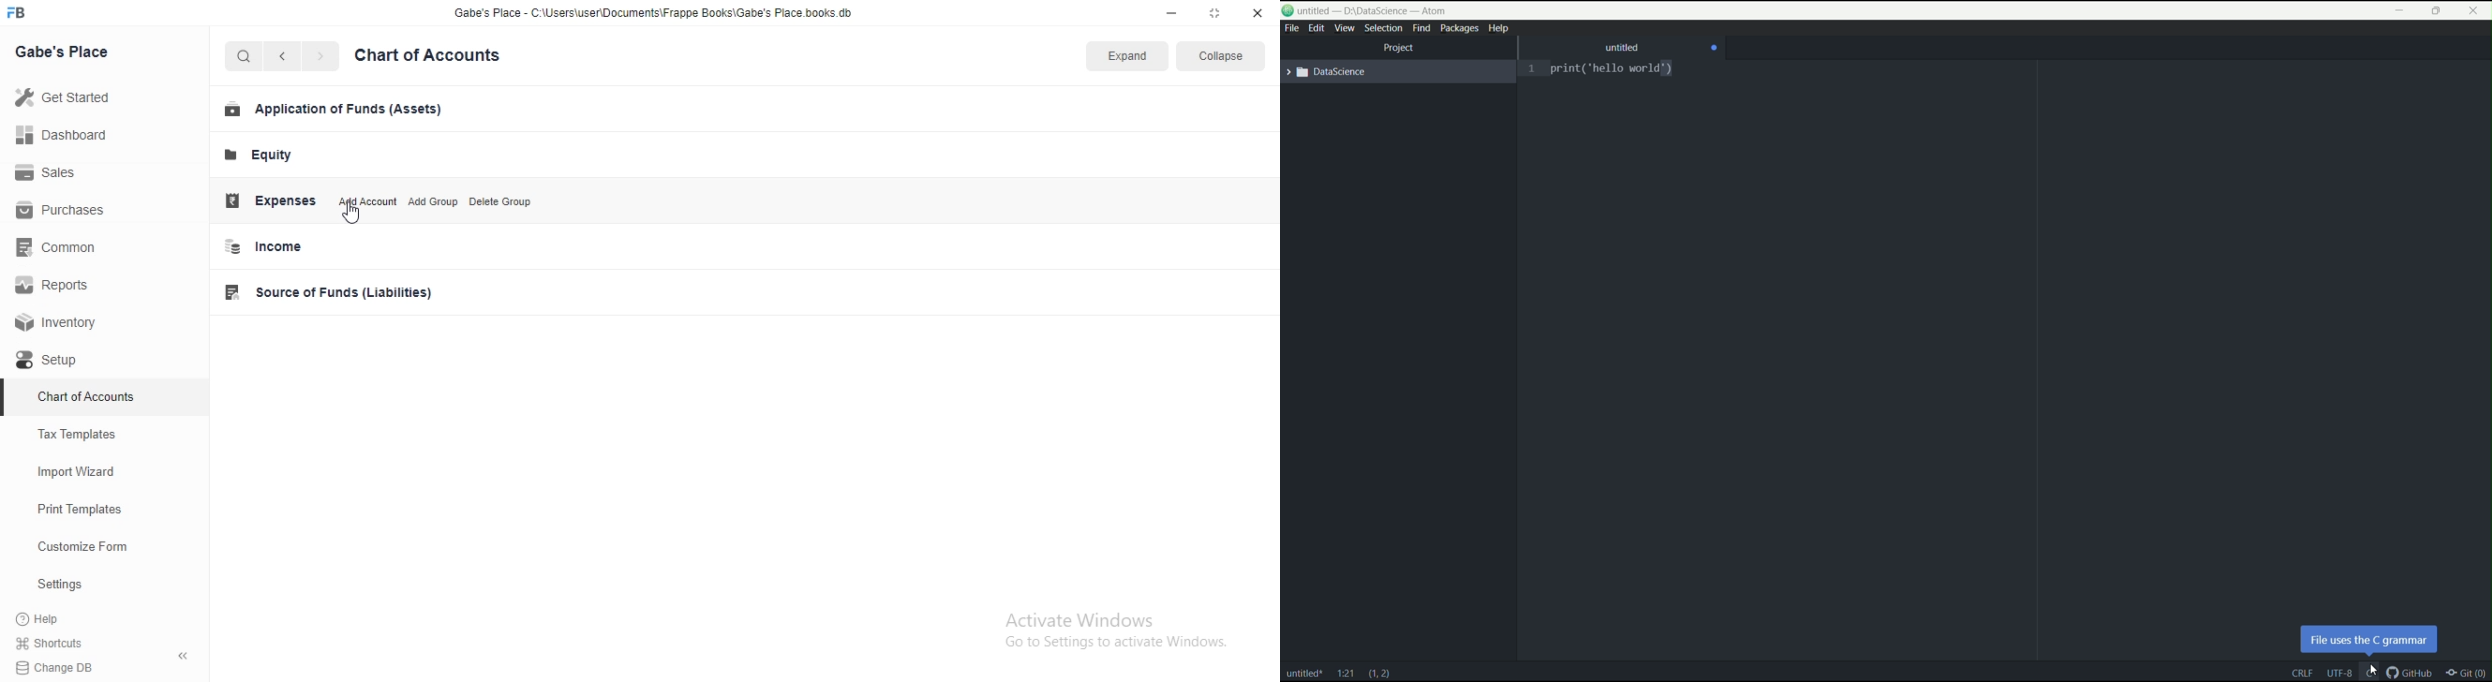  I want to click on Expenses, so click(272, 200).